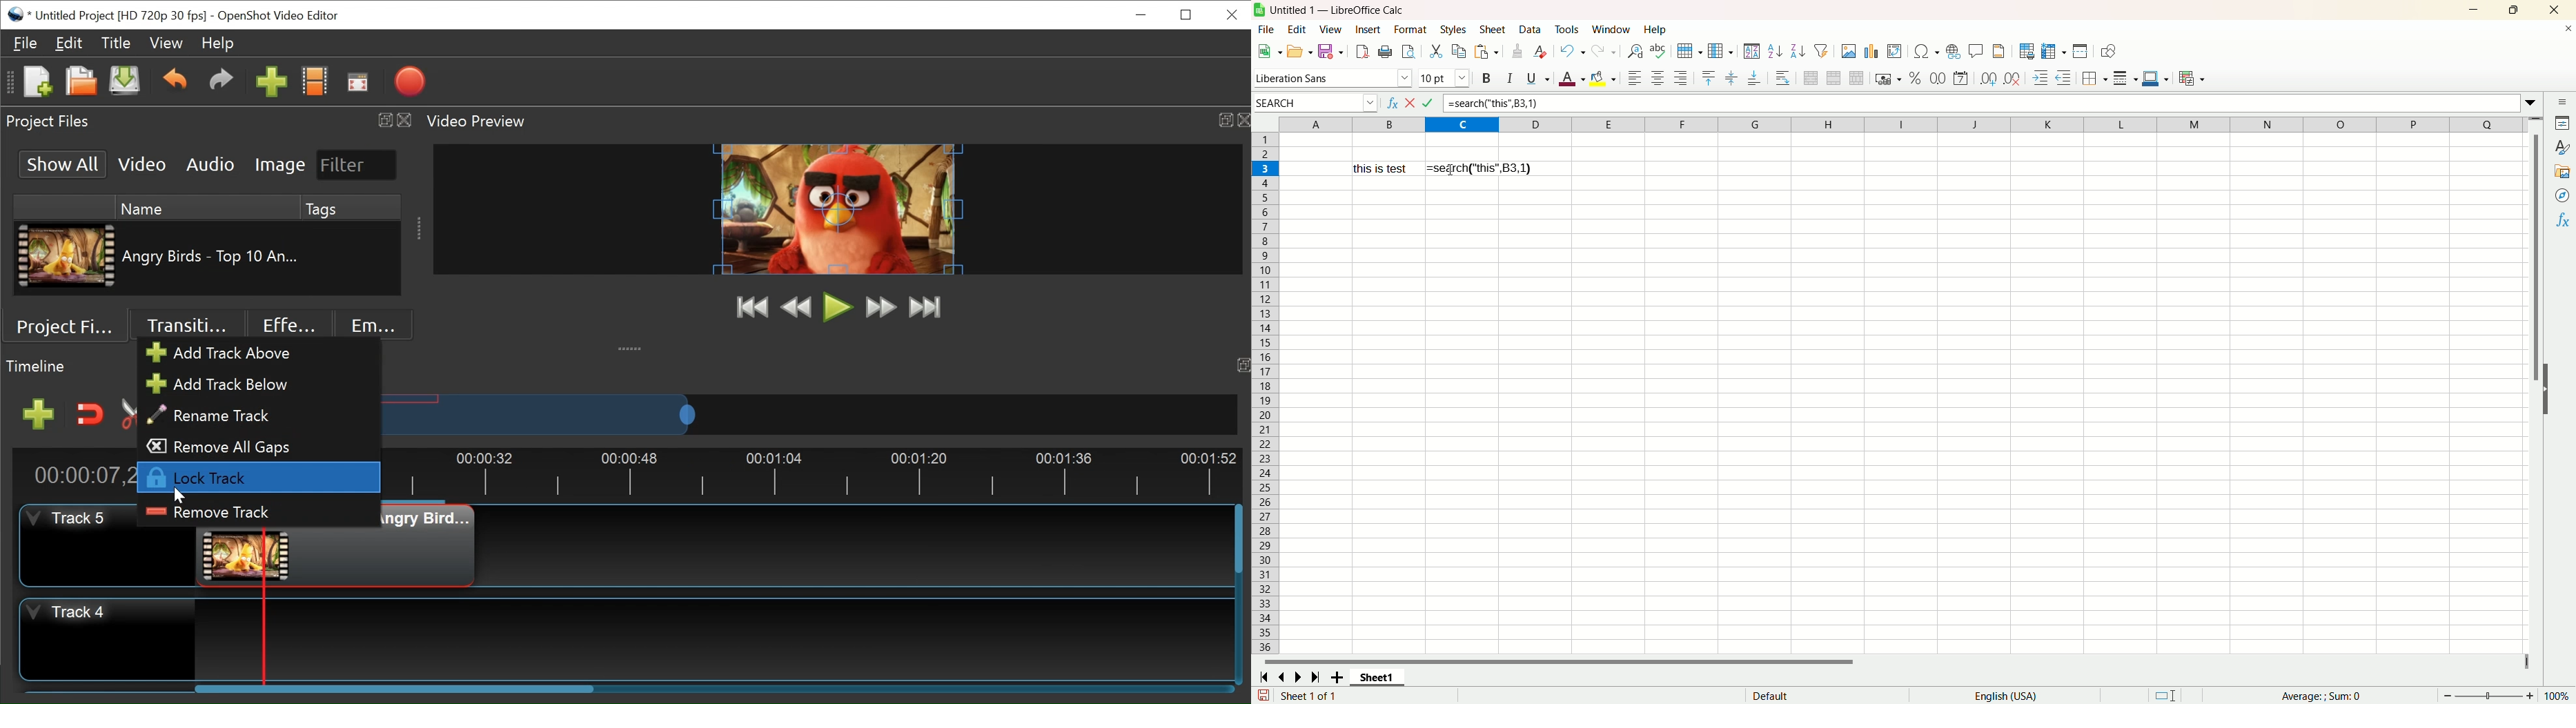 This screenshot has width=2576, height=728. Describe the element at coordinates (91, 415) in the screenshot. I see `Snap` at that location.